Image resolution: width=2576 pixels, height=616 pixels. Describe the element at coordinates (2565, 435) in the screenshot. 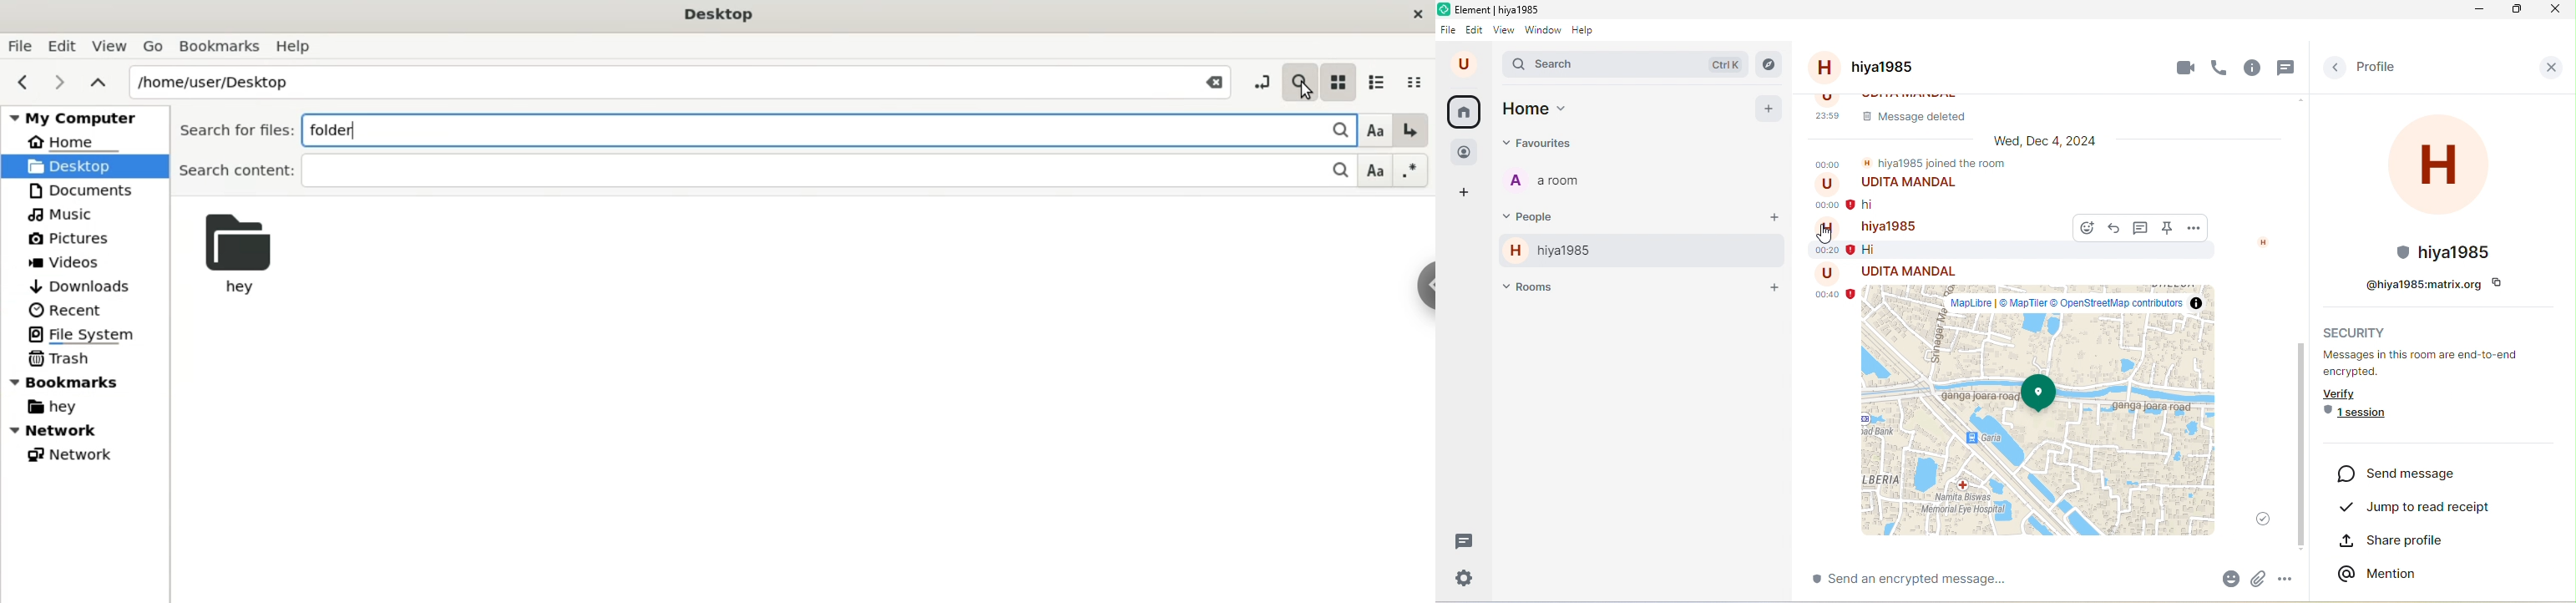

I see `vertical scroll bar` at that location.